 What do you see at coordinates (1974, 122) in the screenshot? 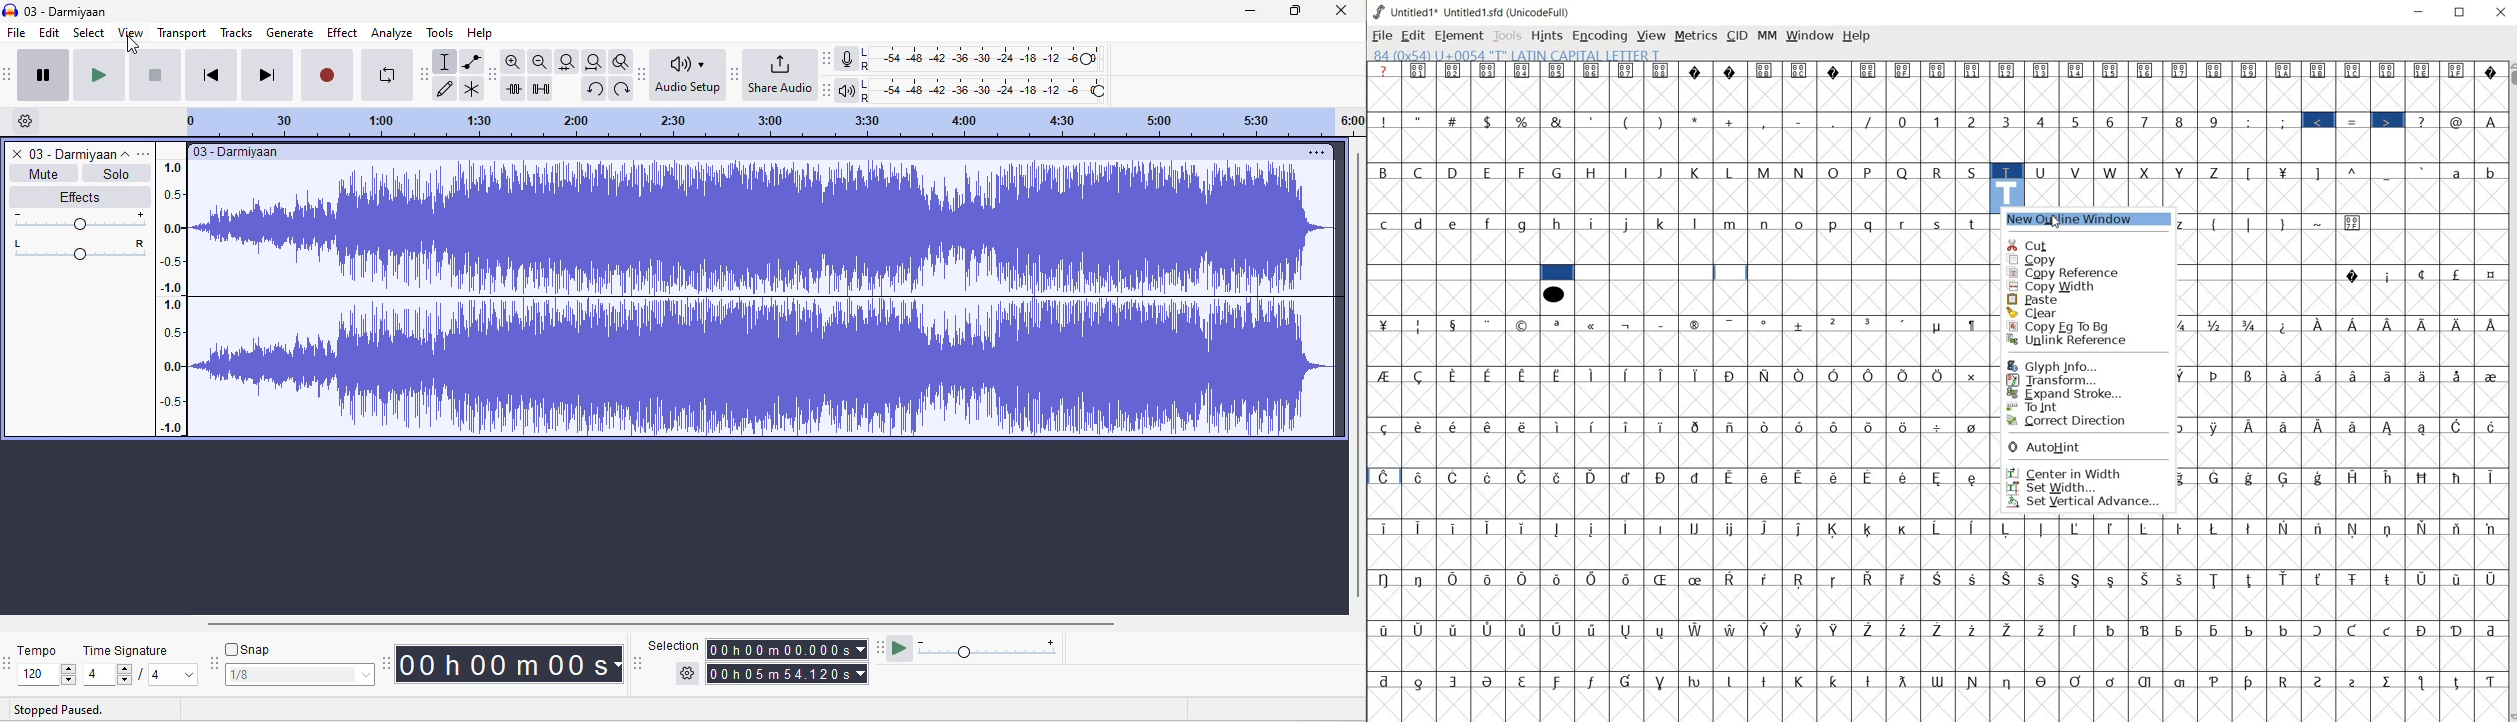
I see `2` at bounding box center [1974, 122].